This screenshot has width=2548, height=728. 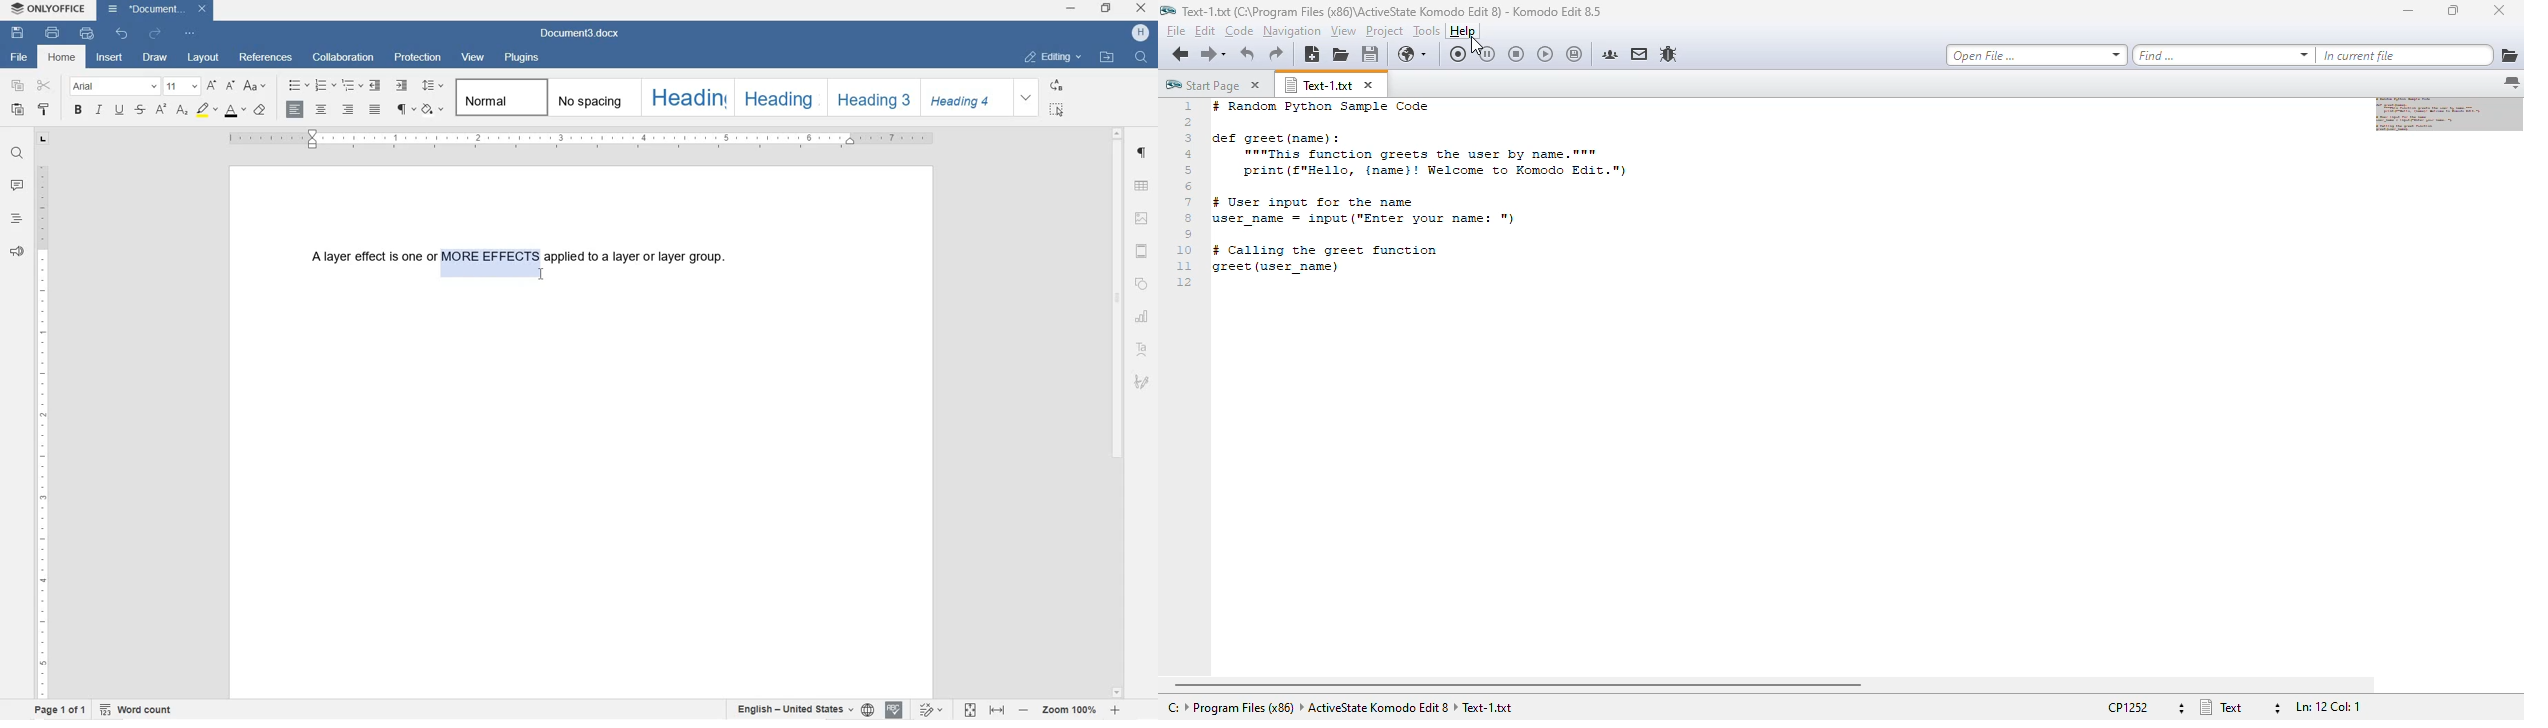 What do you see at coordinates (1370, 55) in the screenshot?
I see `save file` at bounding box center [1370, 55].